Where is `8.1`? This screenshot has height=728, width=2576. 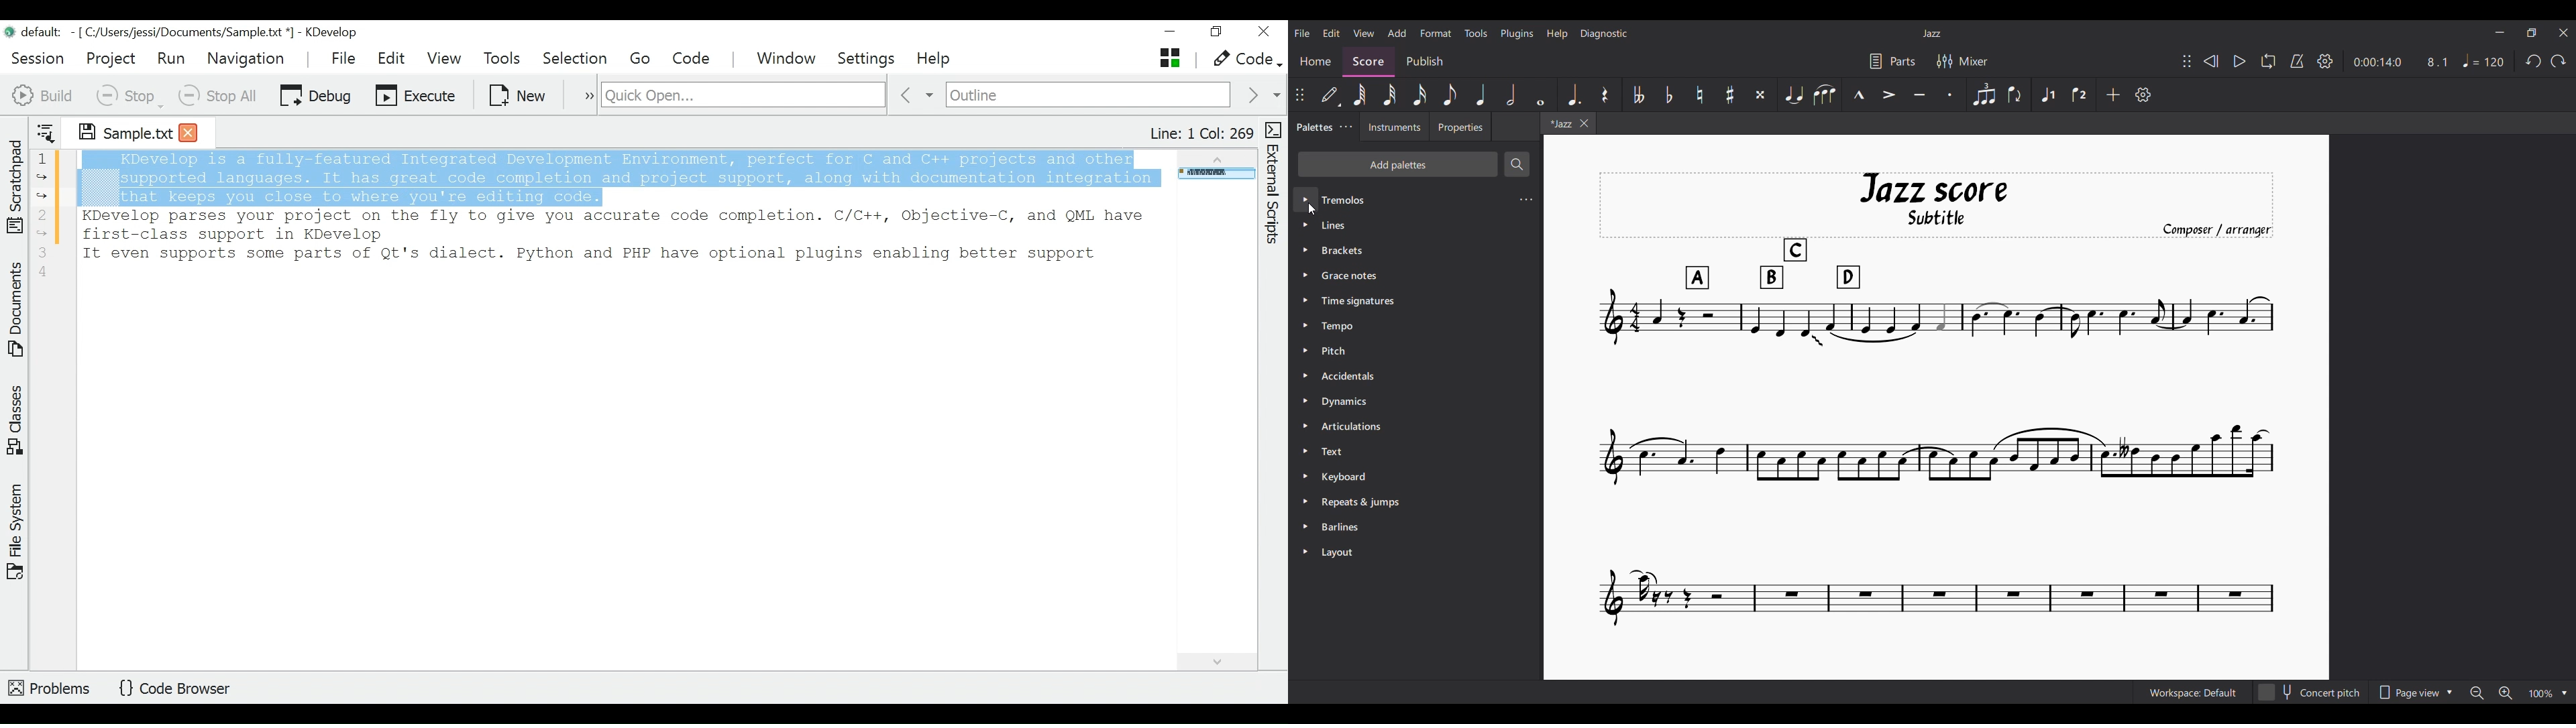
8.1 is located at coordinates (2437, 62).